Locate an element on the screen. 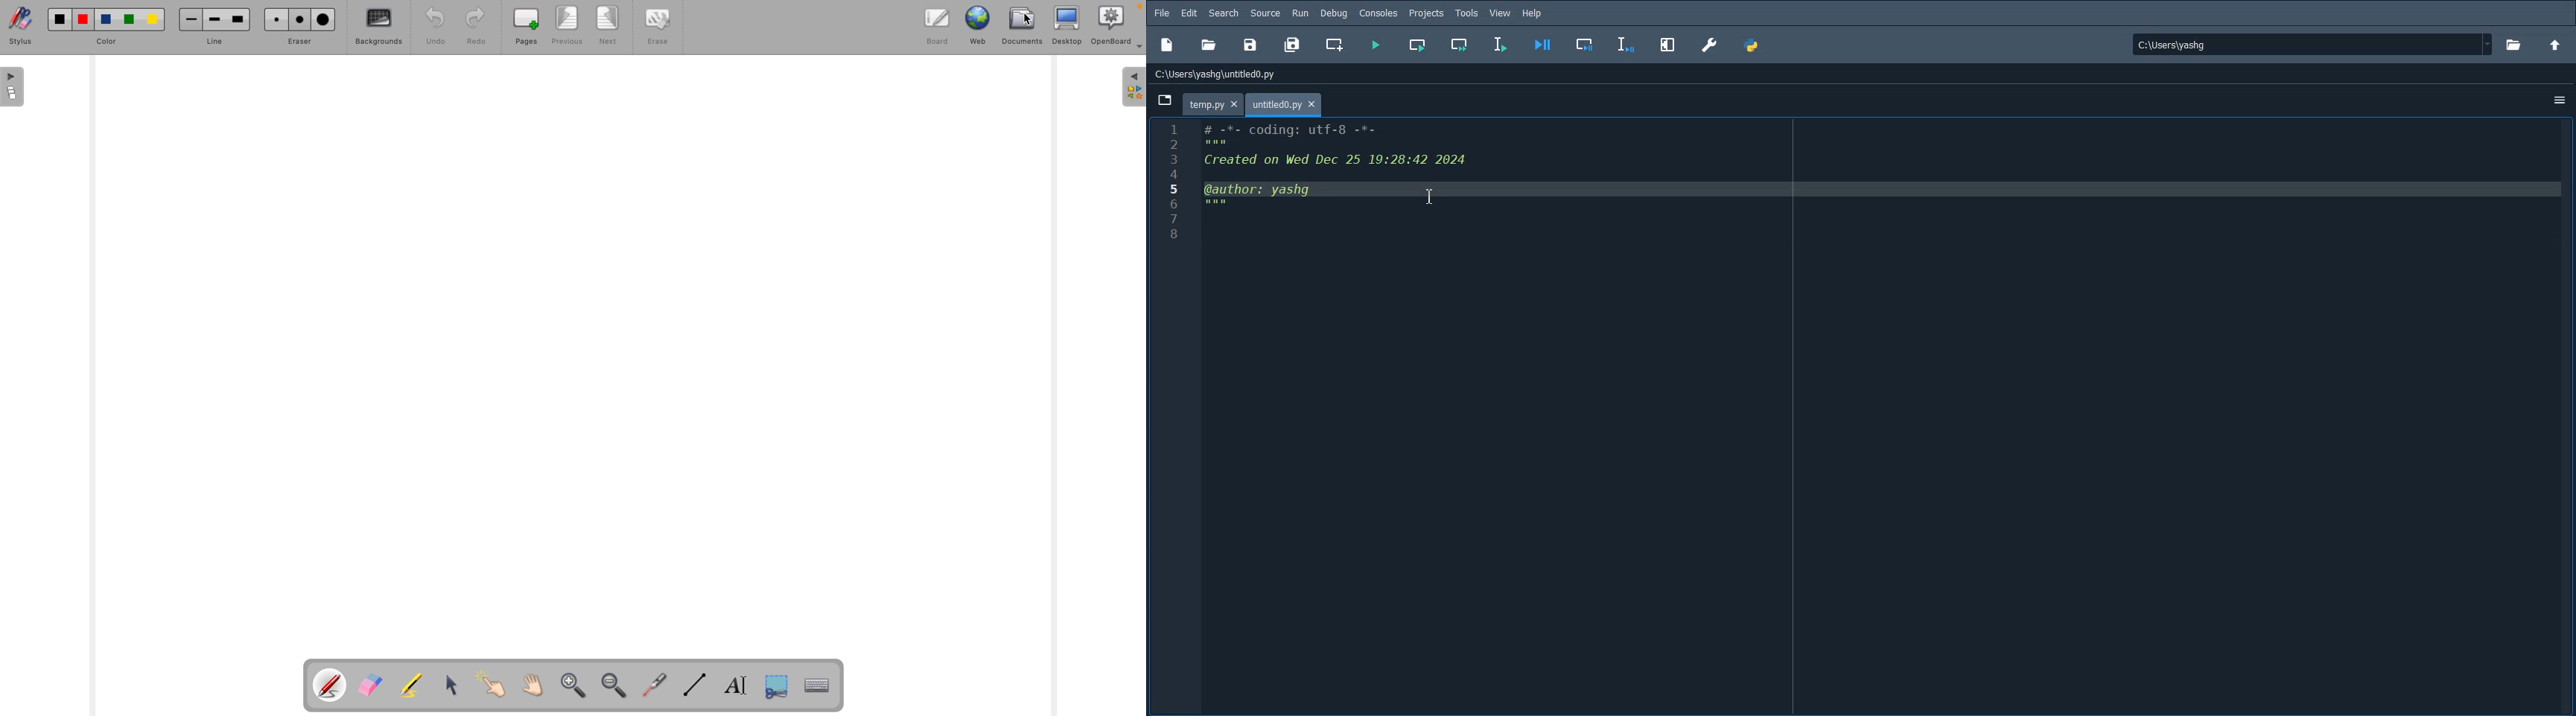  File is located at coordinates (1163, 13).